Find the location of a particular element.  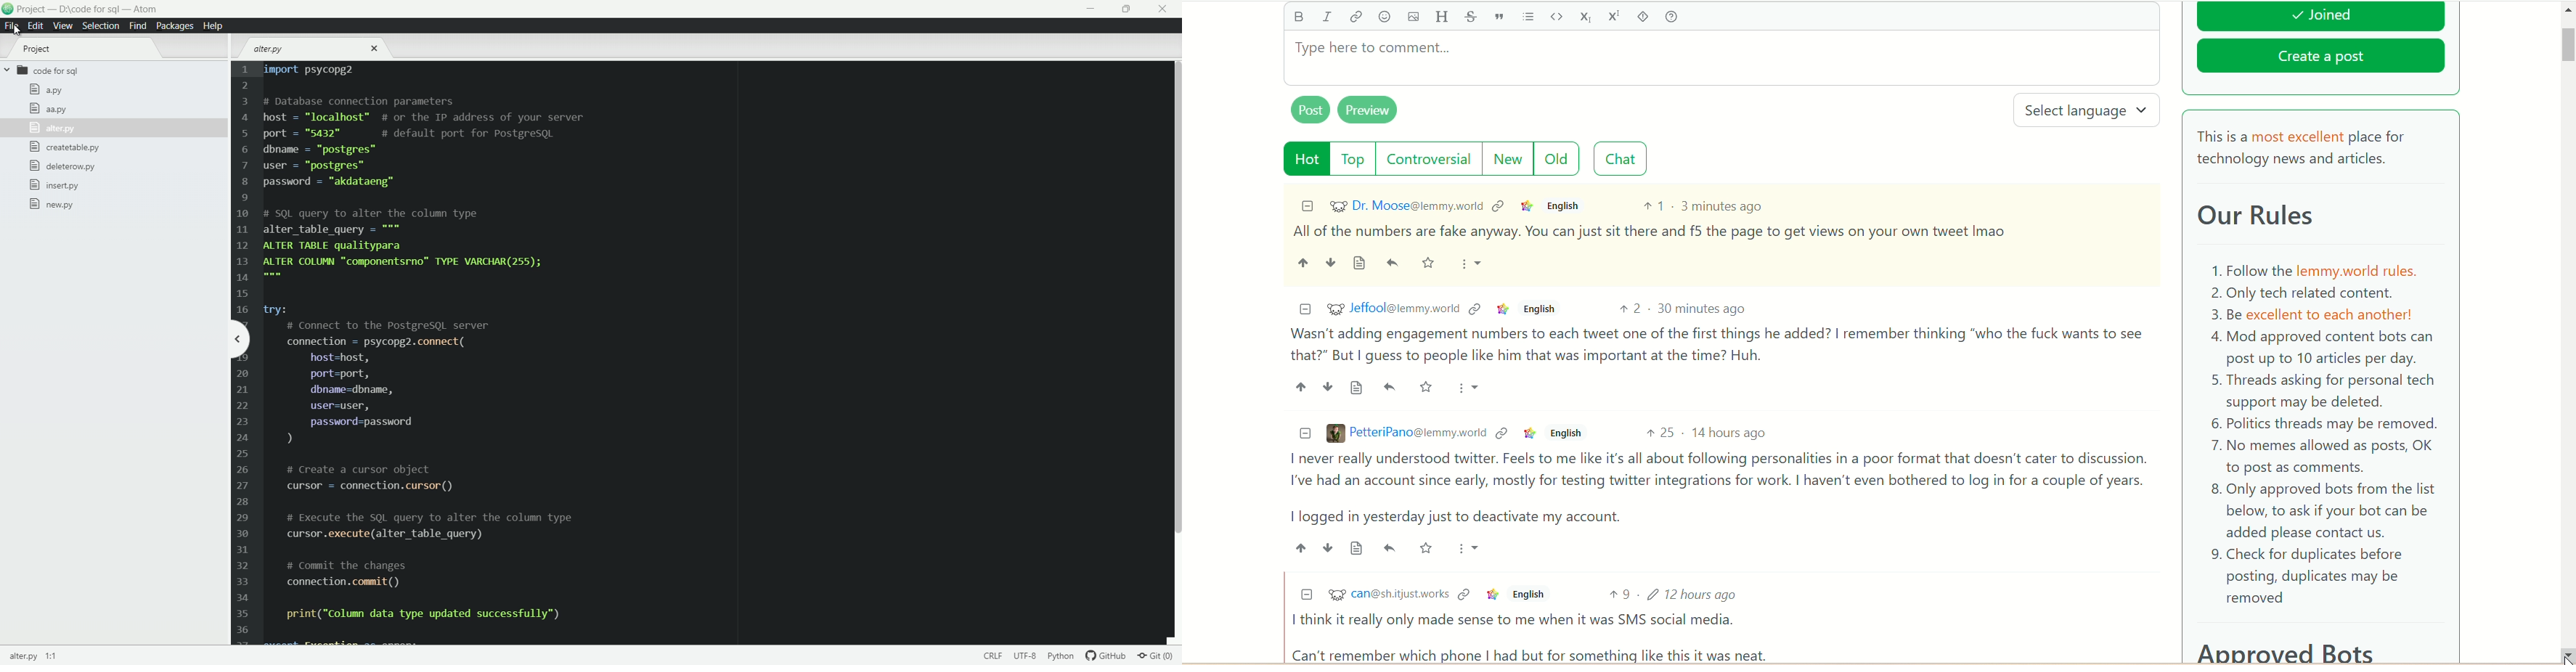

minimize is located at coordinates (1092, 9).